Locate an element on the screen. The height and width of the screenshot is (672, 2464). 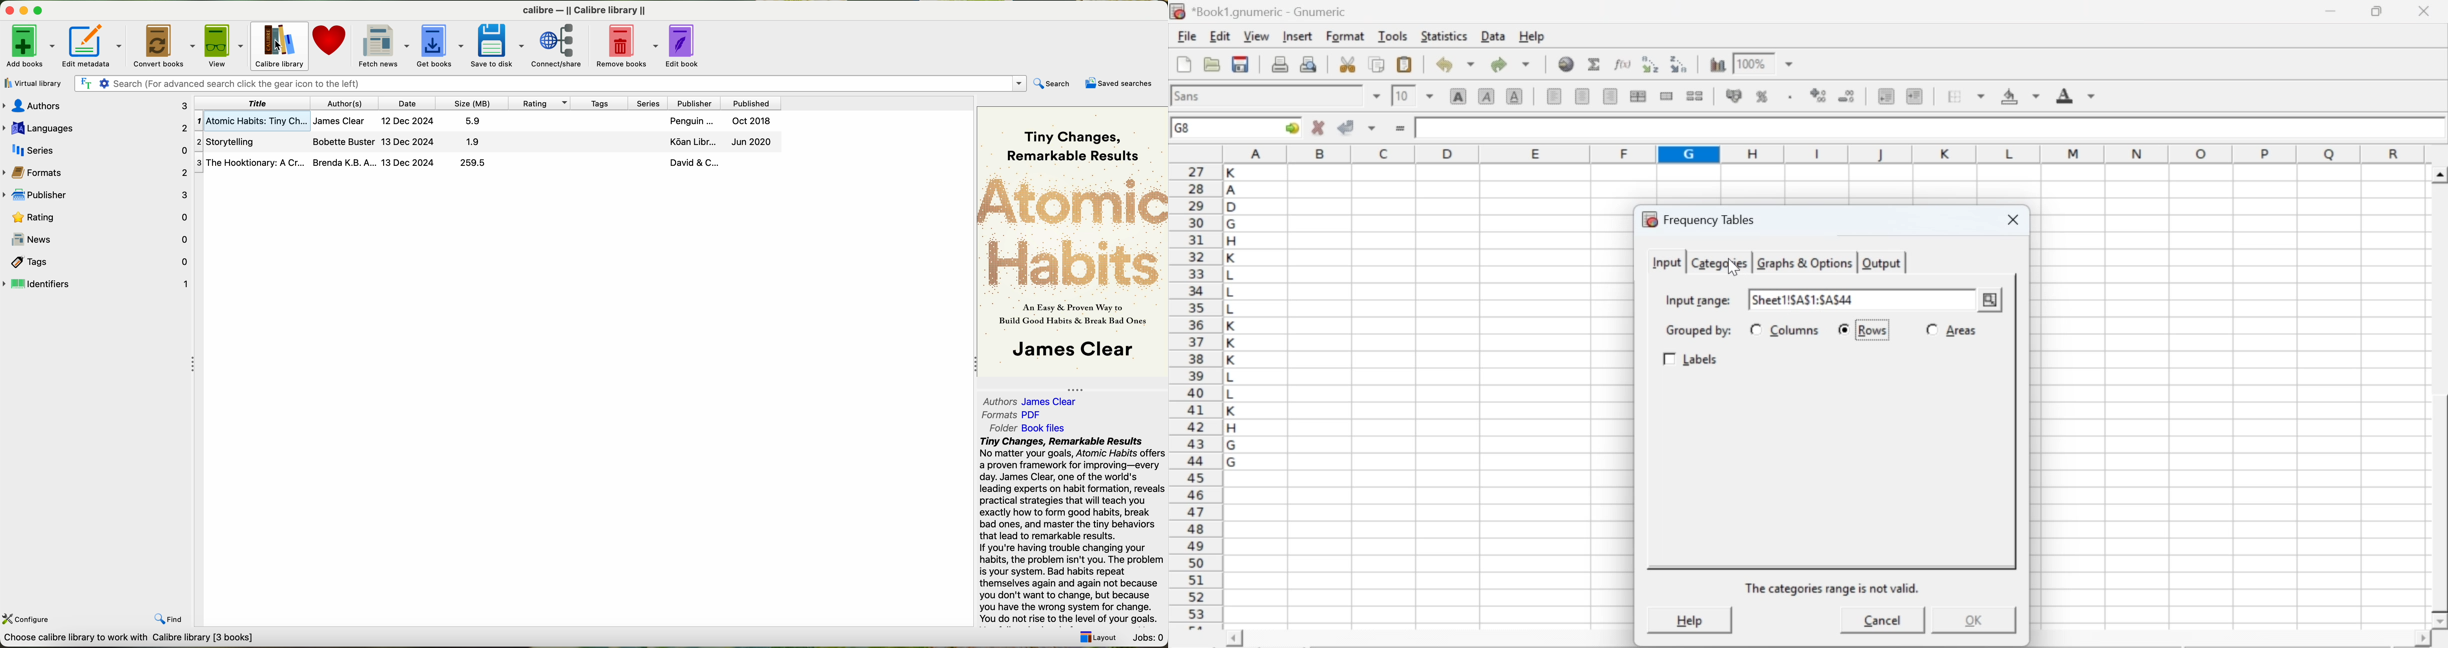
configure is located at coordinates (28, 618).